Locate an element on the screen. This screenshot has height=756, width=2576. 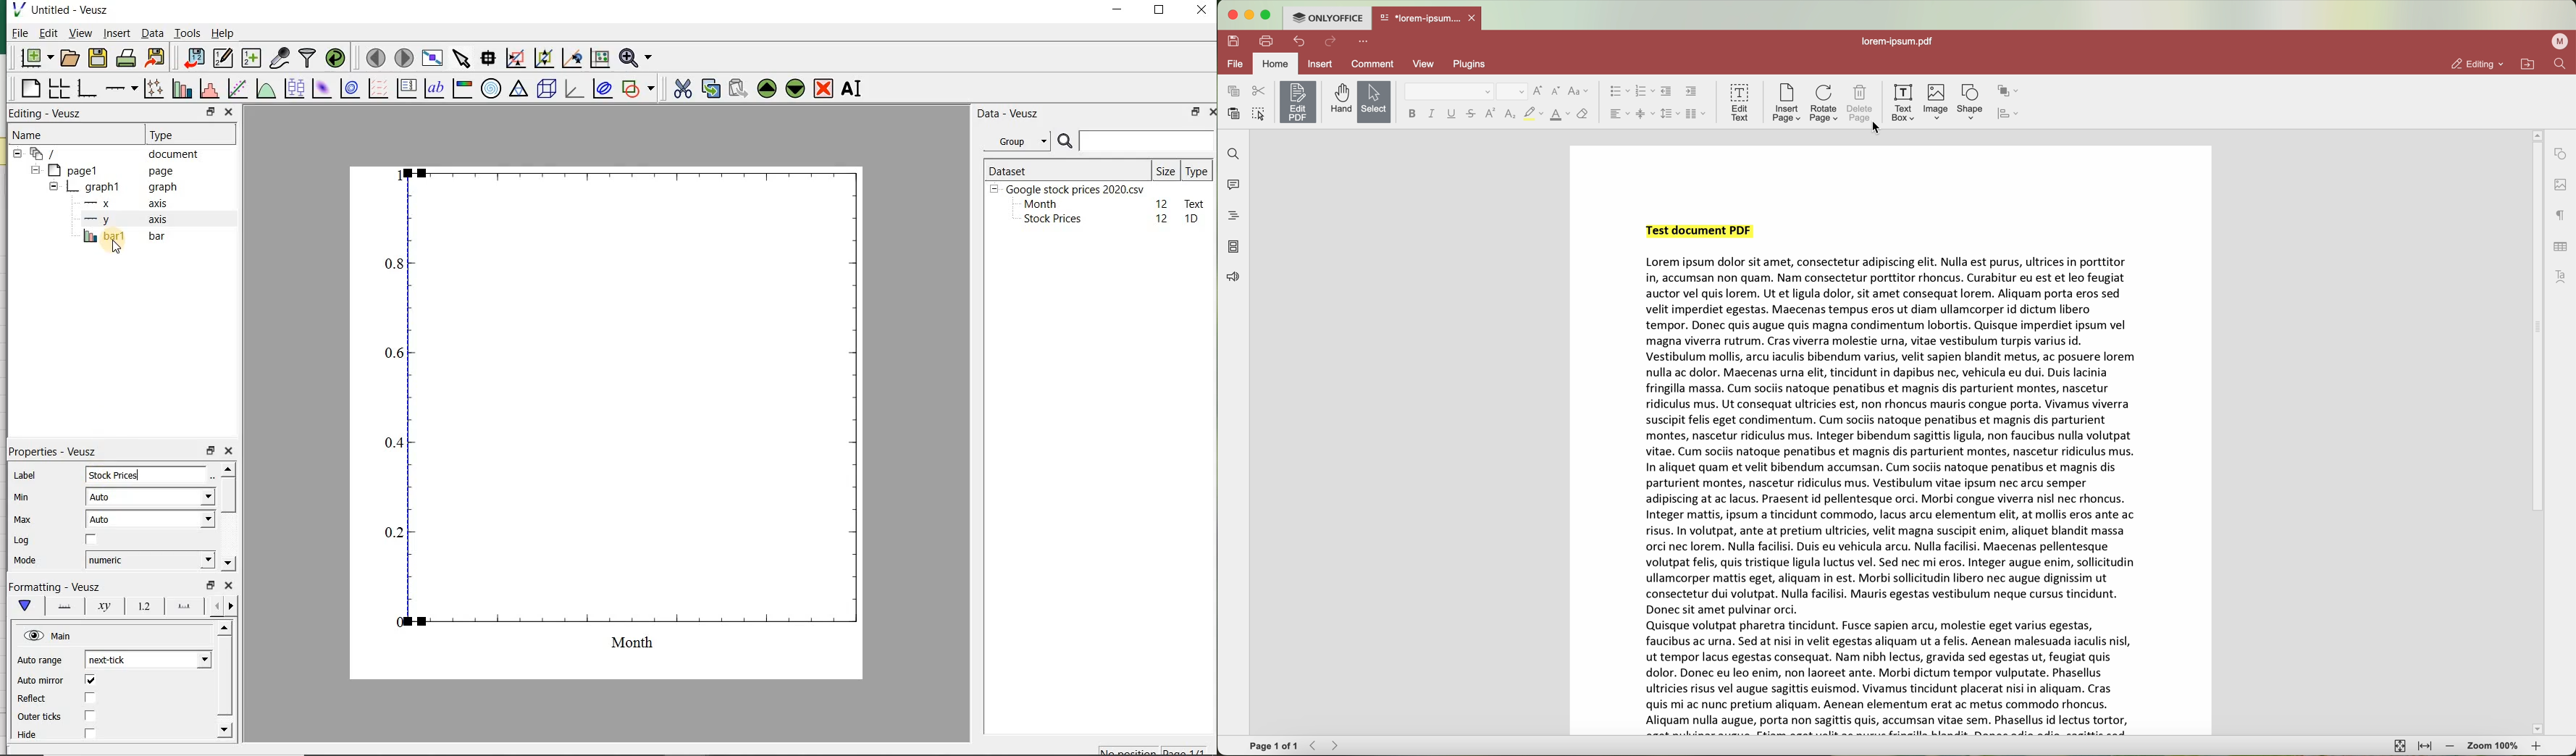
minimize program is located at coordinates (1251, 16).